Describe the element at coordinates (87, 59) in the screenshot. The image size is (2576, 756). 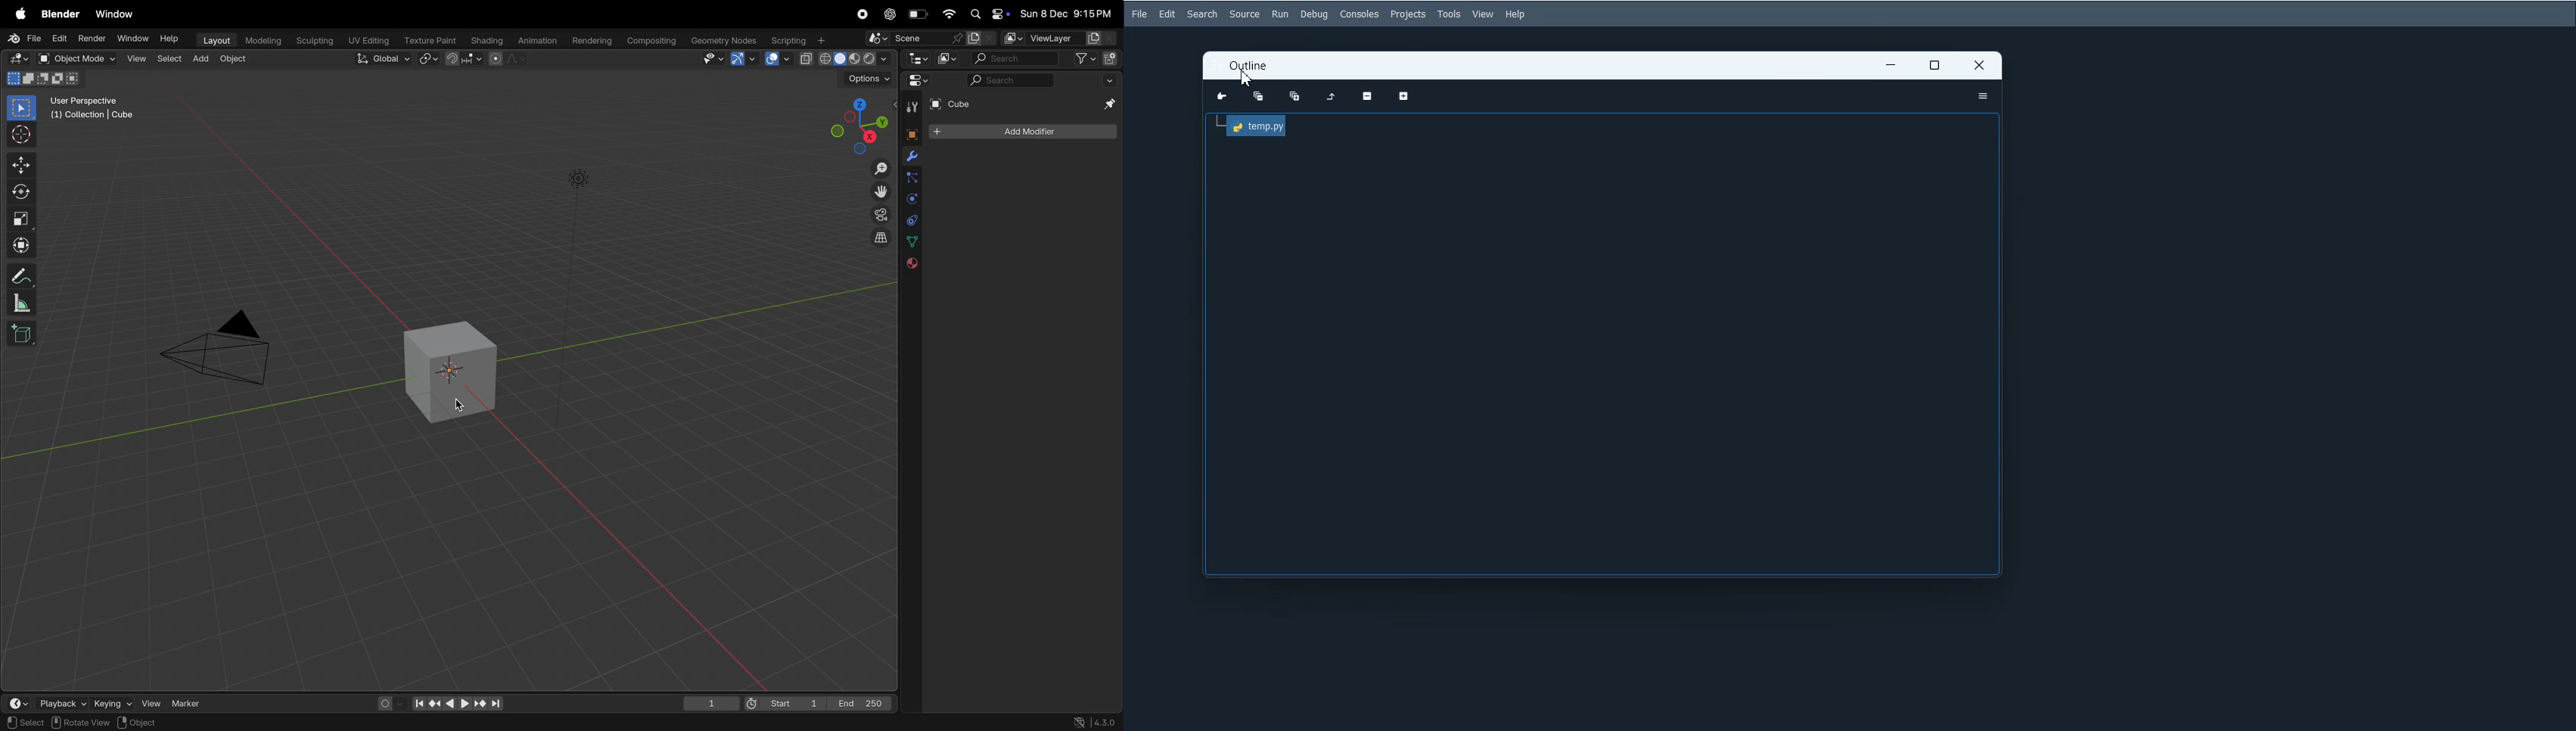
I see `object mode` at that location.